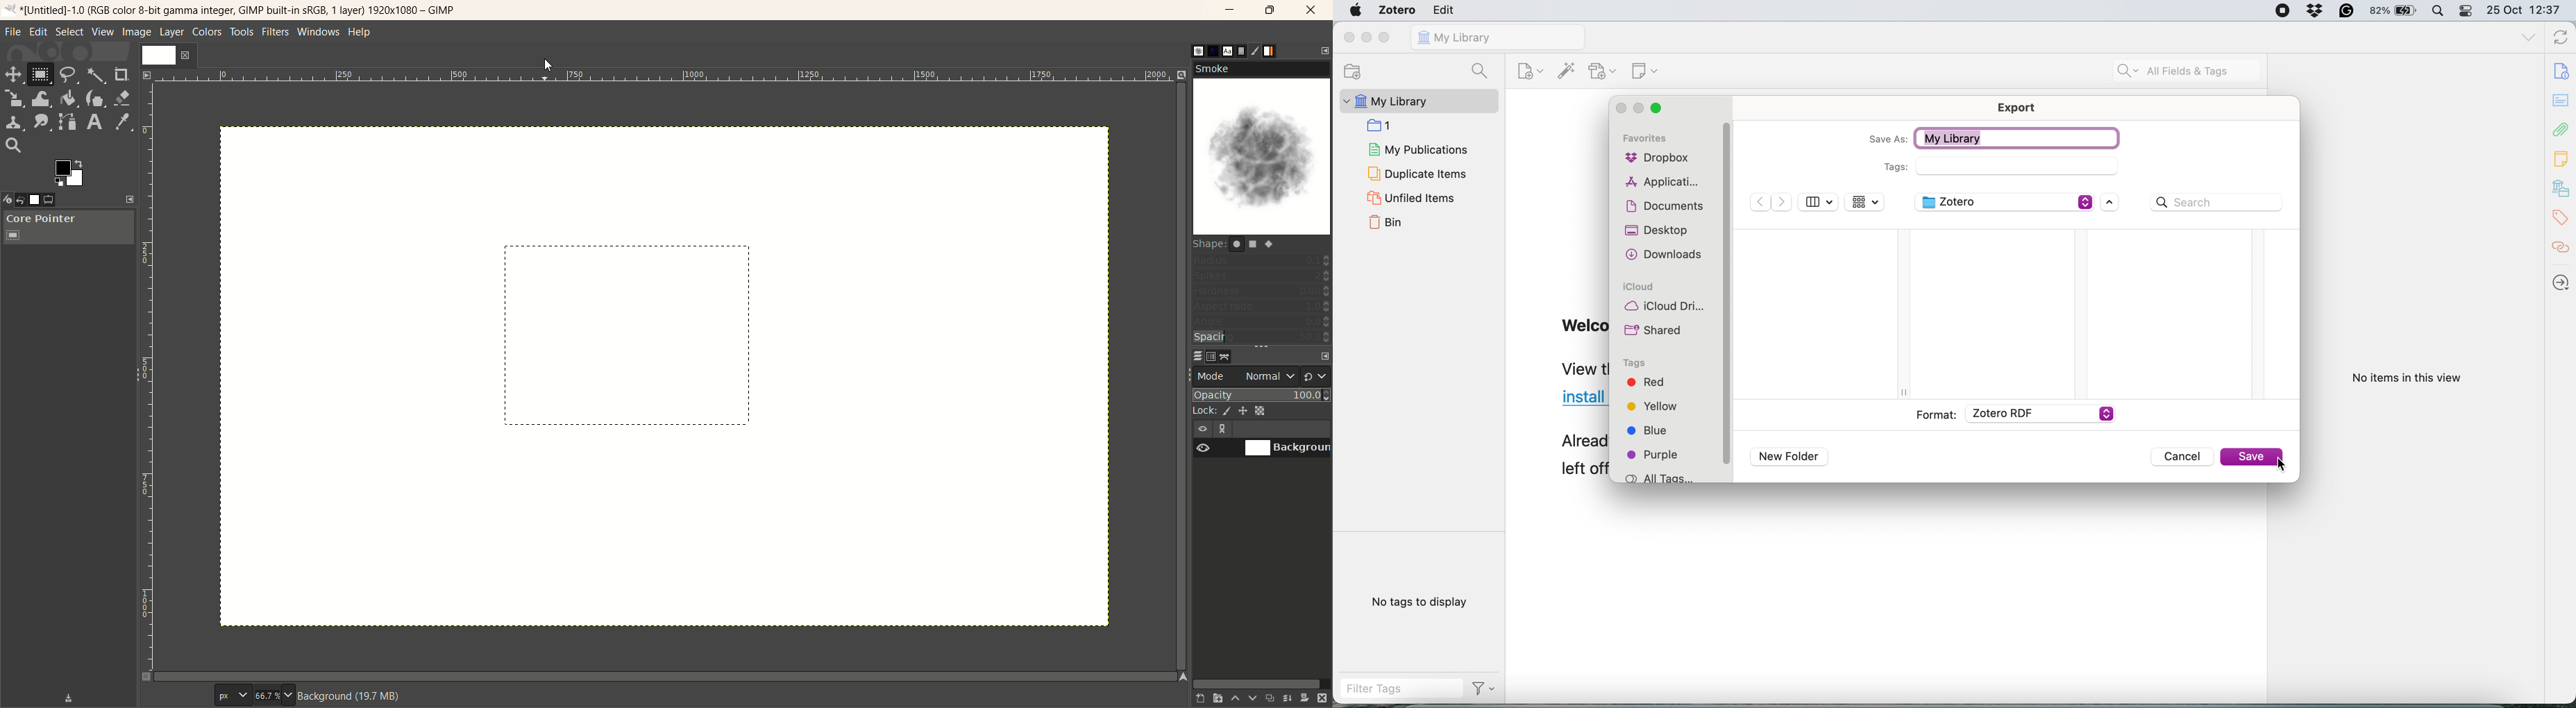  What do you see at coordinates (2562, 186) in the screenshot?
I see `my library` at bounding box center [2562, 186].